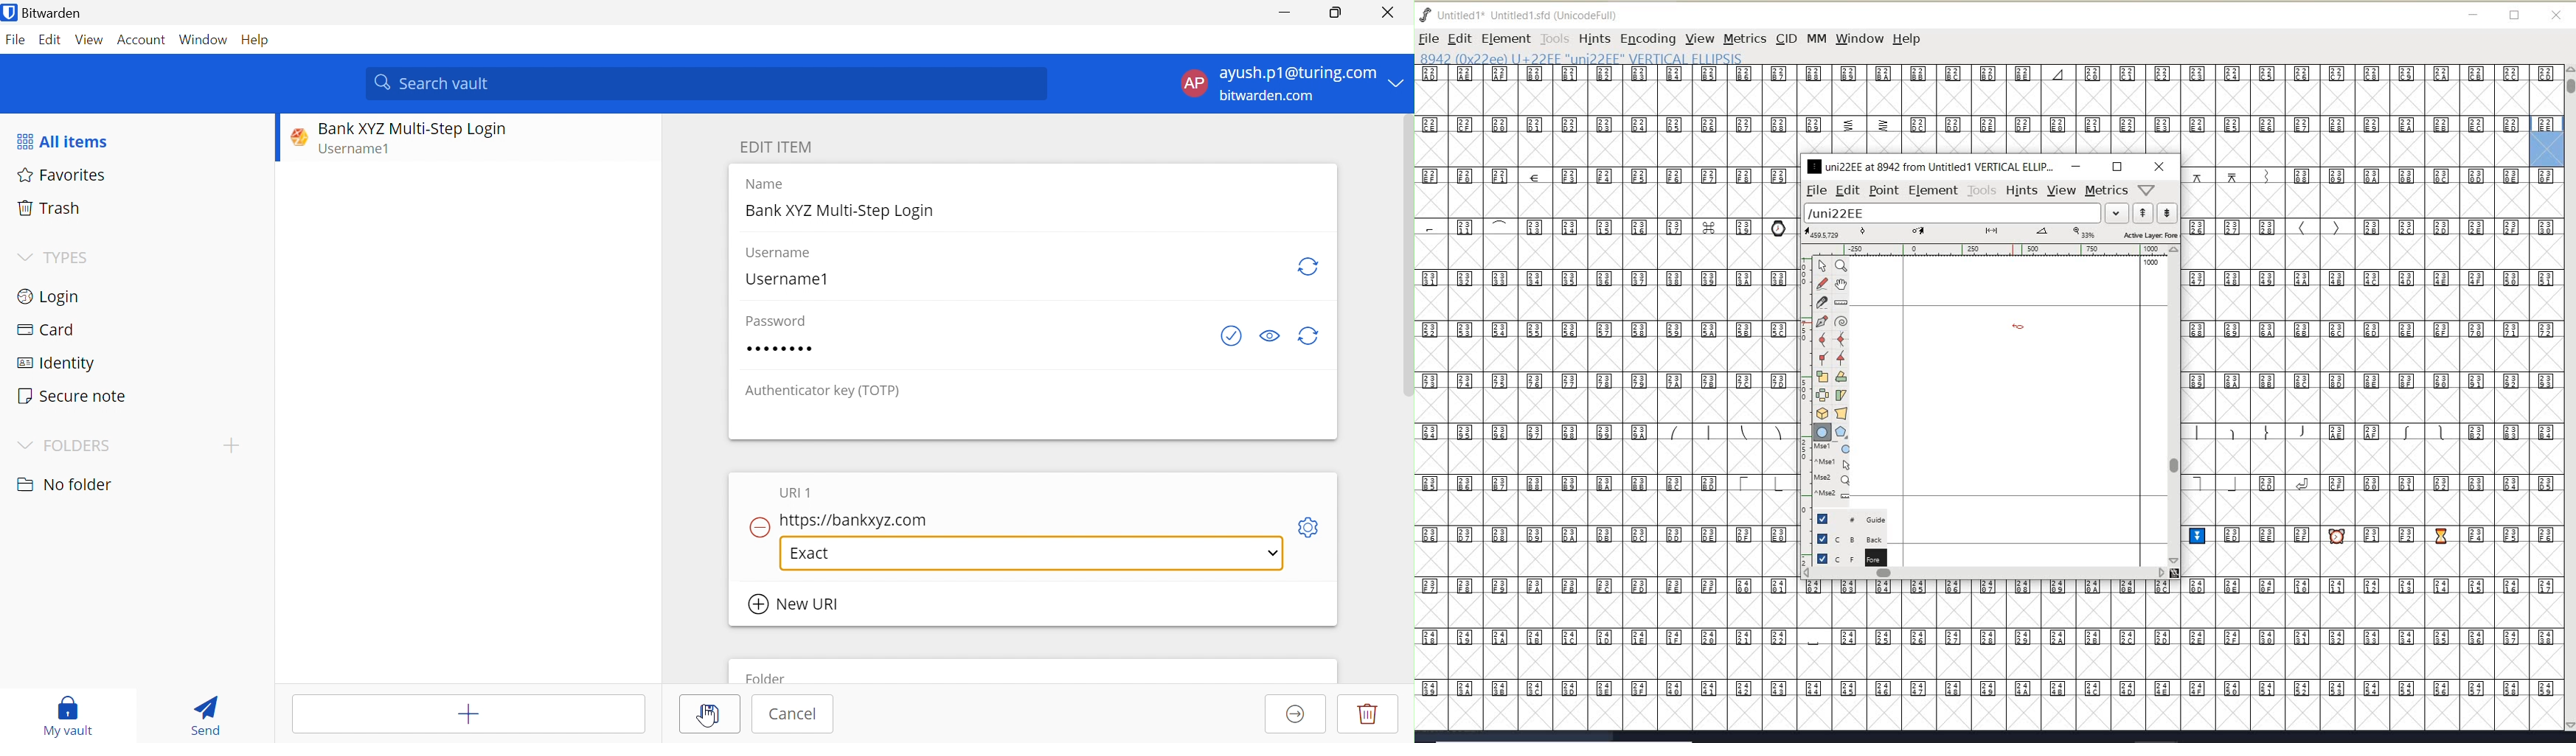 The width and height of the screenshot is (2576, 756). Describe the element at coordinates (257, 41) in the screenshot. I see `Help` at that location.